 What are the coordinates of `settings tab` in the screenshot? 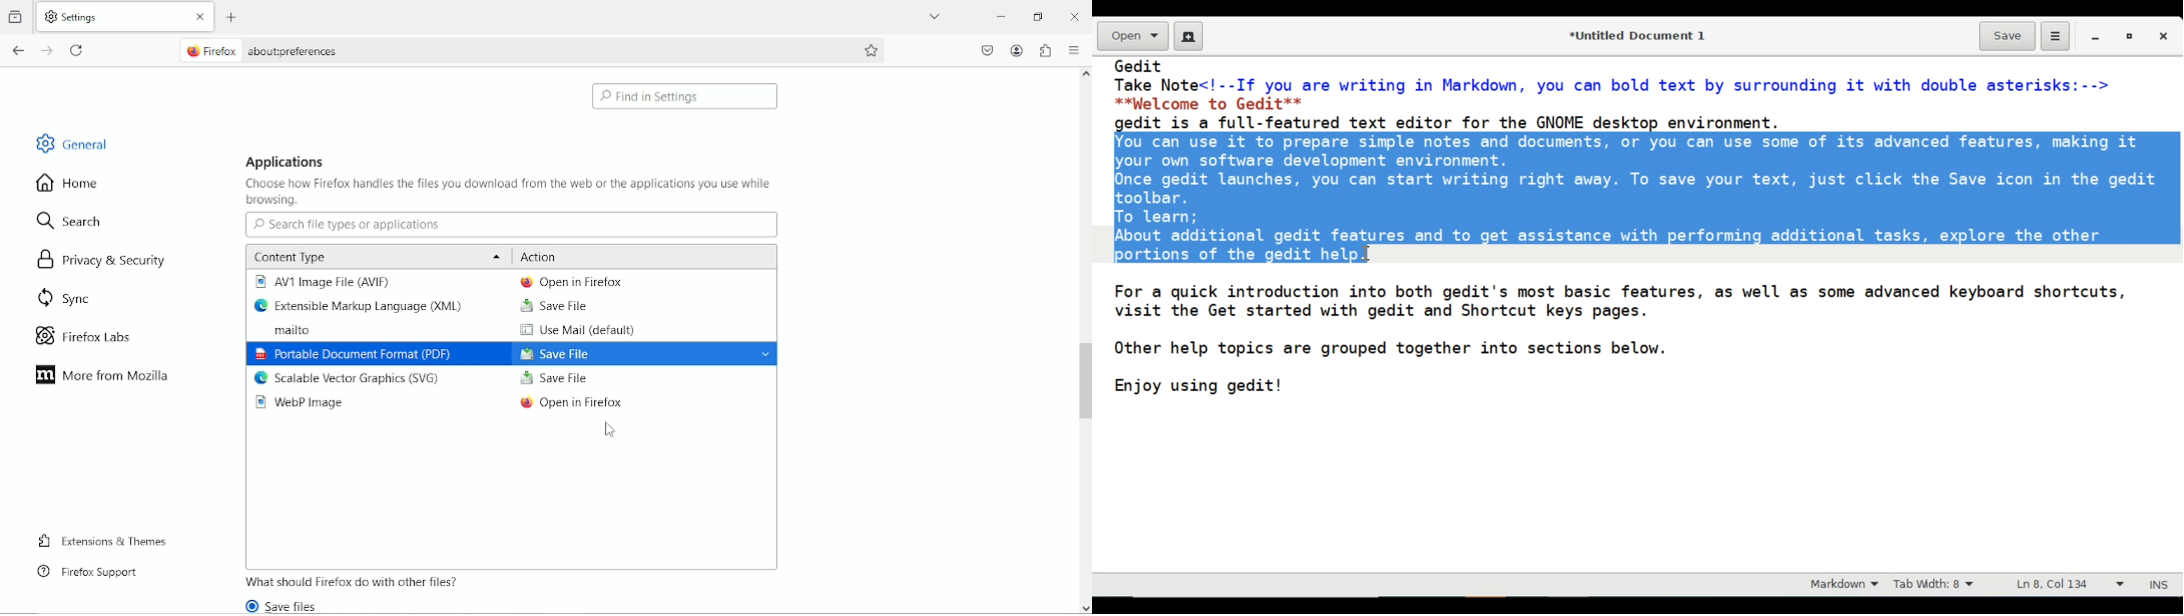 It's located at (127, 15).